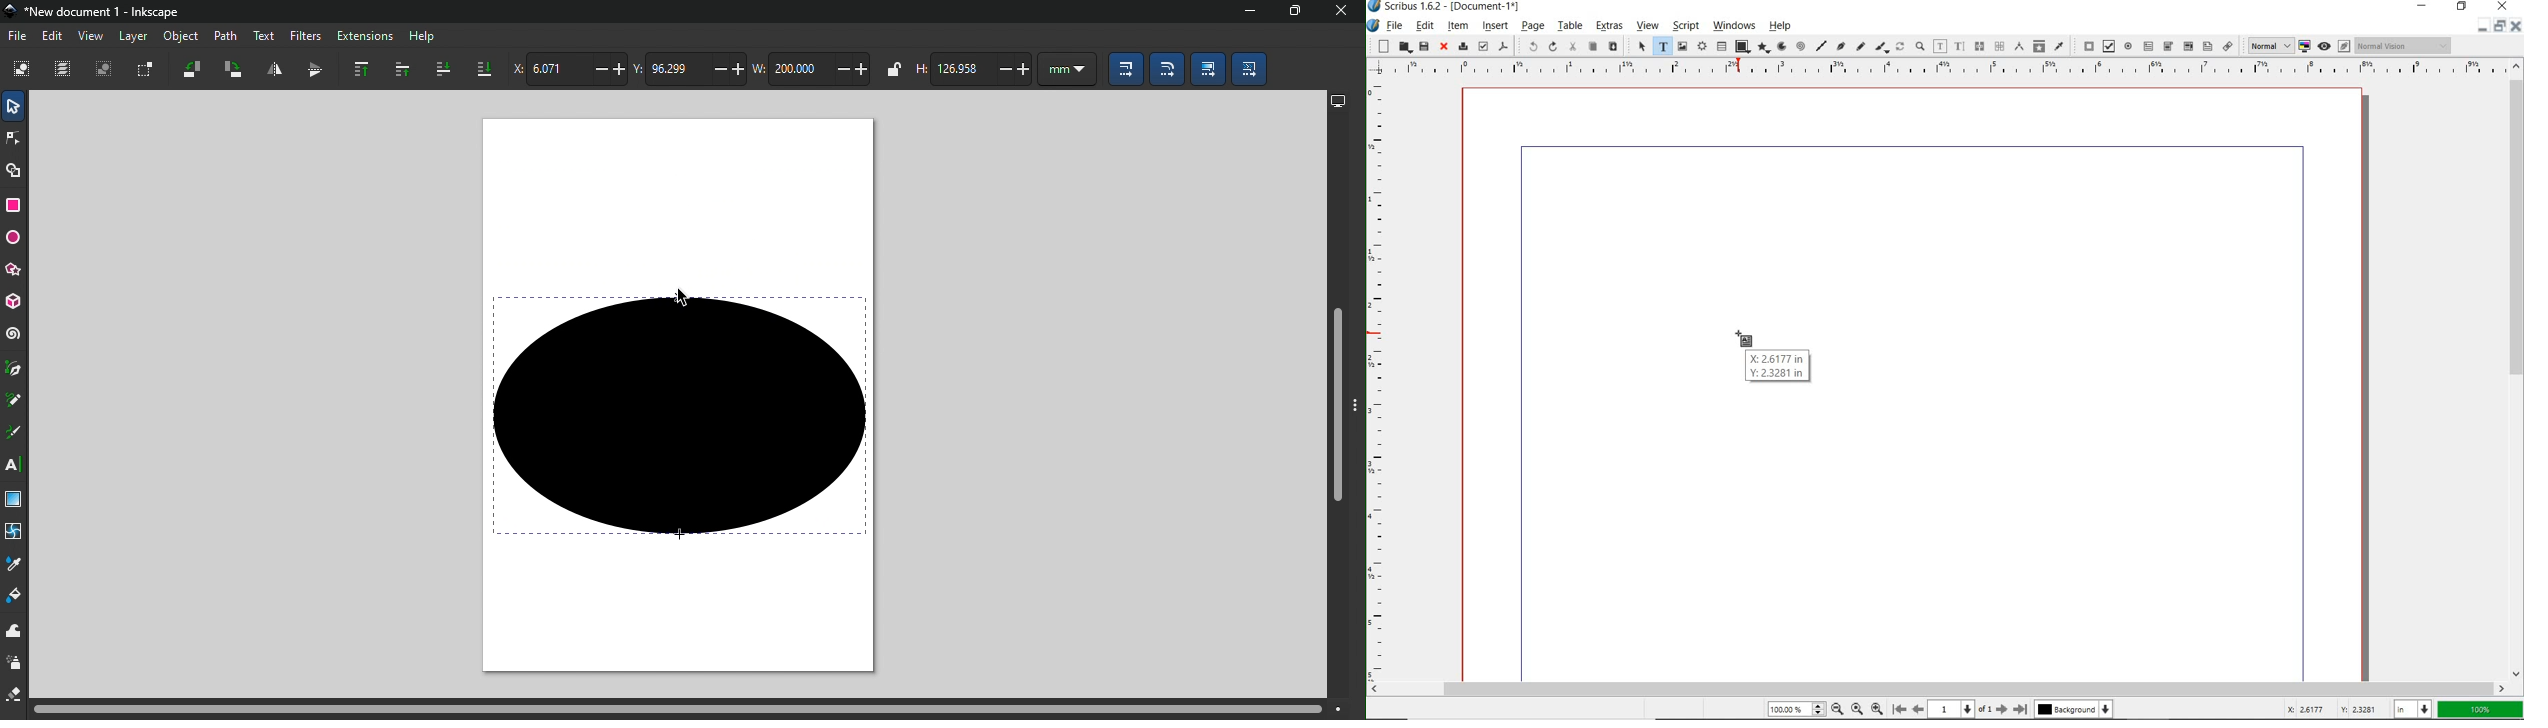  I want to click on pdf list box, so click(2207, 46).